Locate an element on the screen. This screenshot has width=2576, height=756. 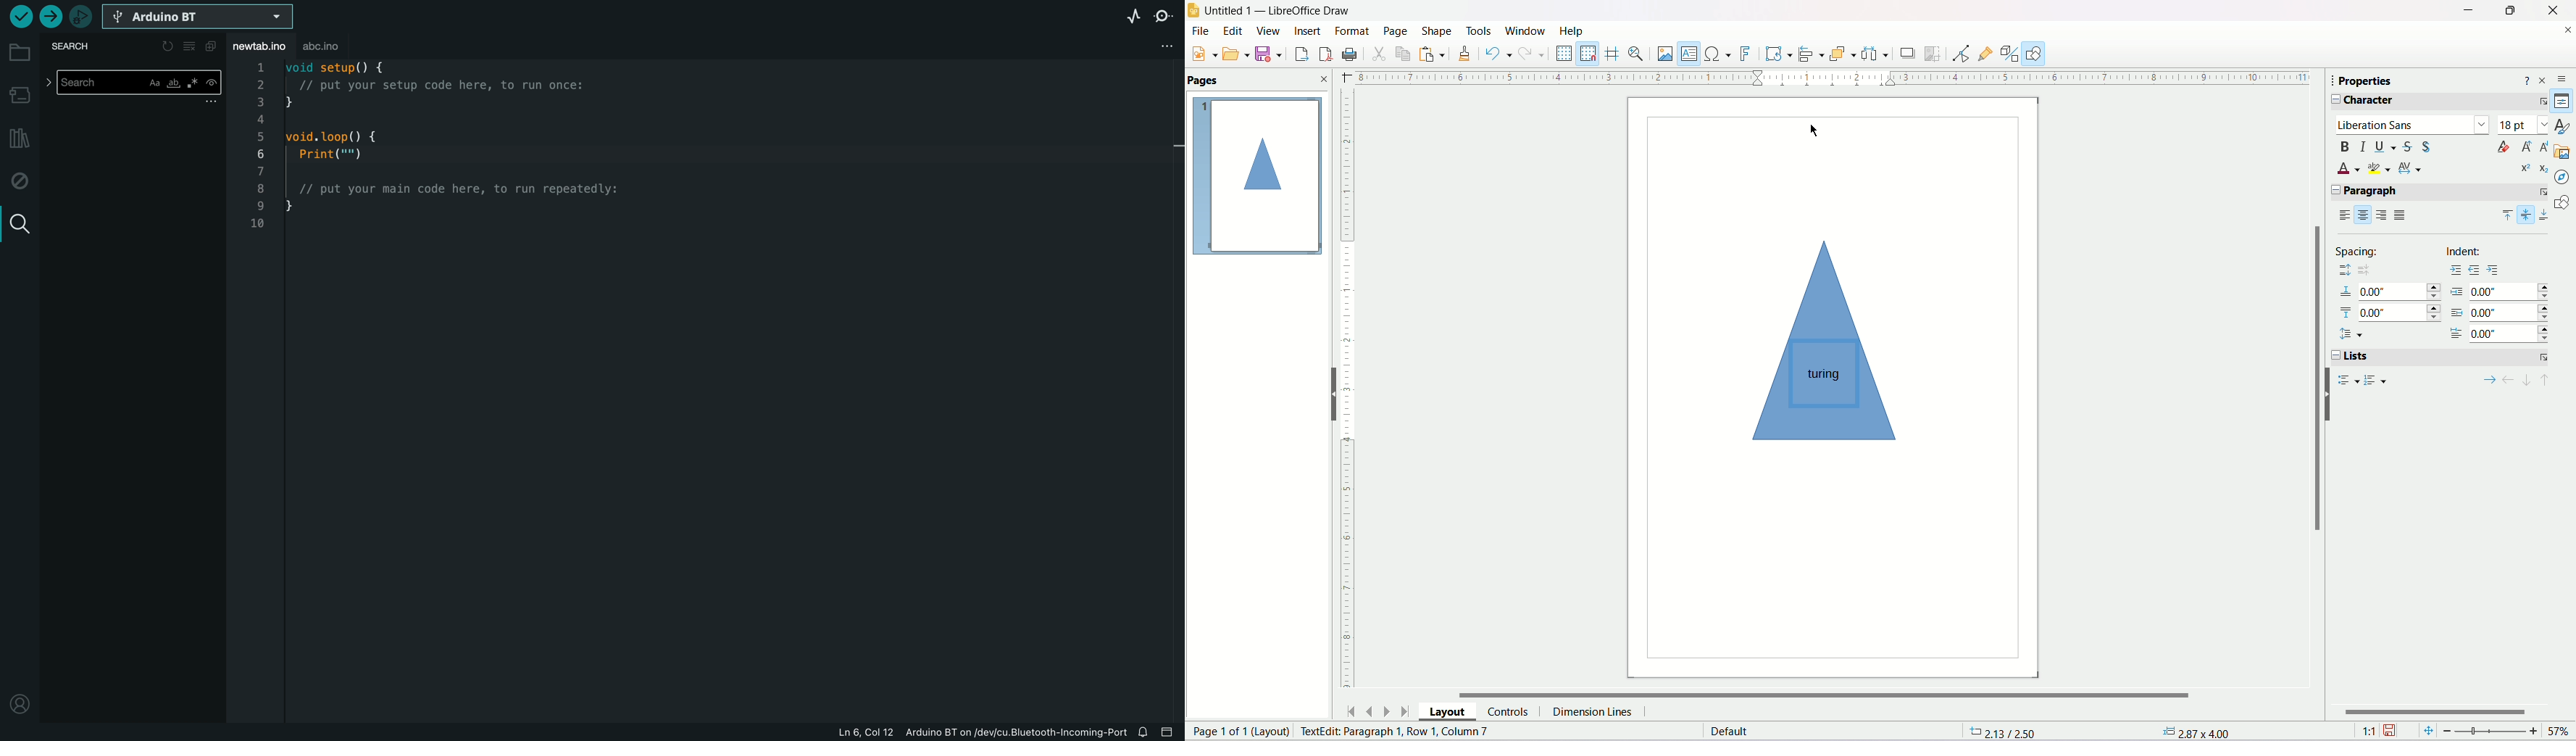
superscript is located at coordinates (2524, 166).